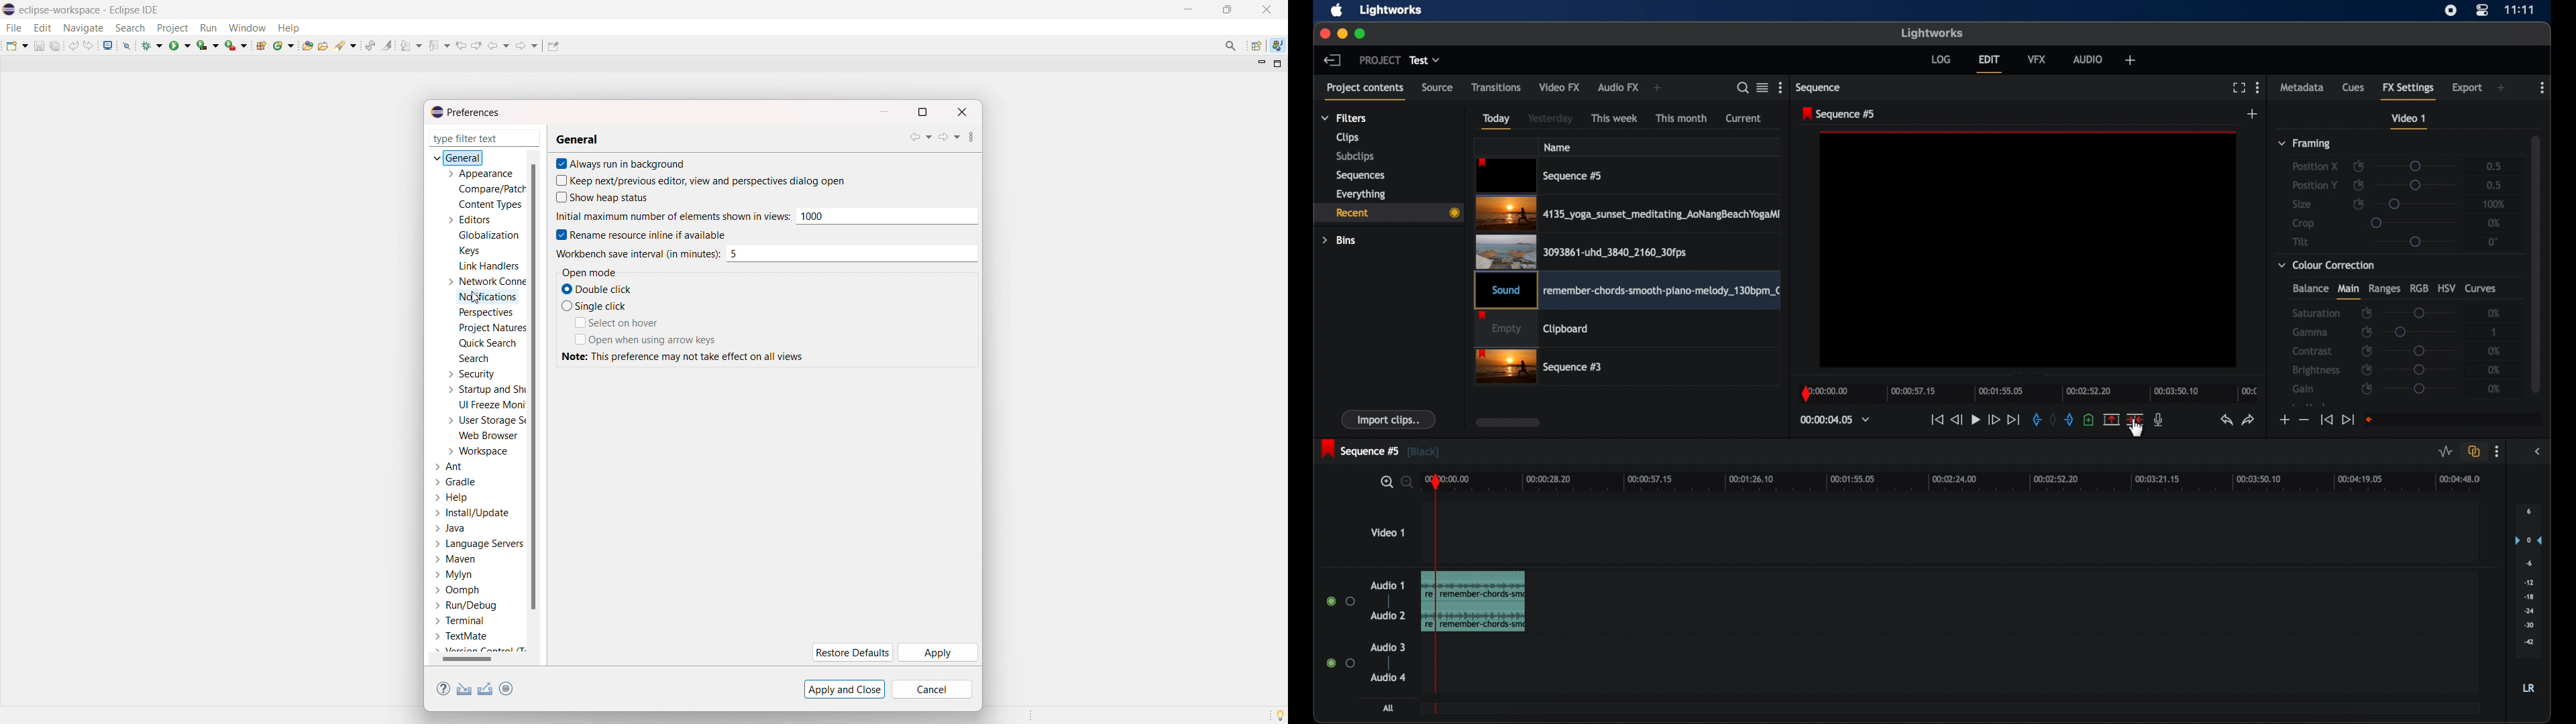  Describe the element at coordinates (2305, 389) in the screenshot. I see `gain` at that location.